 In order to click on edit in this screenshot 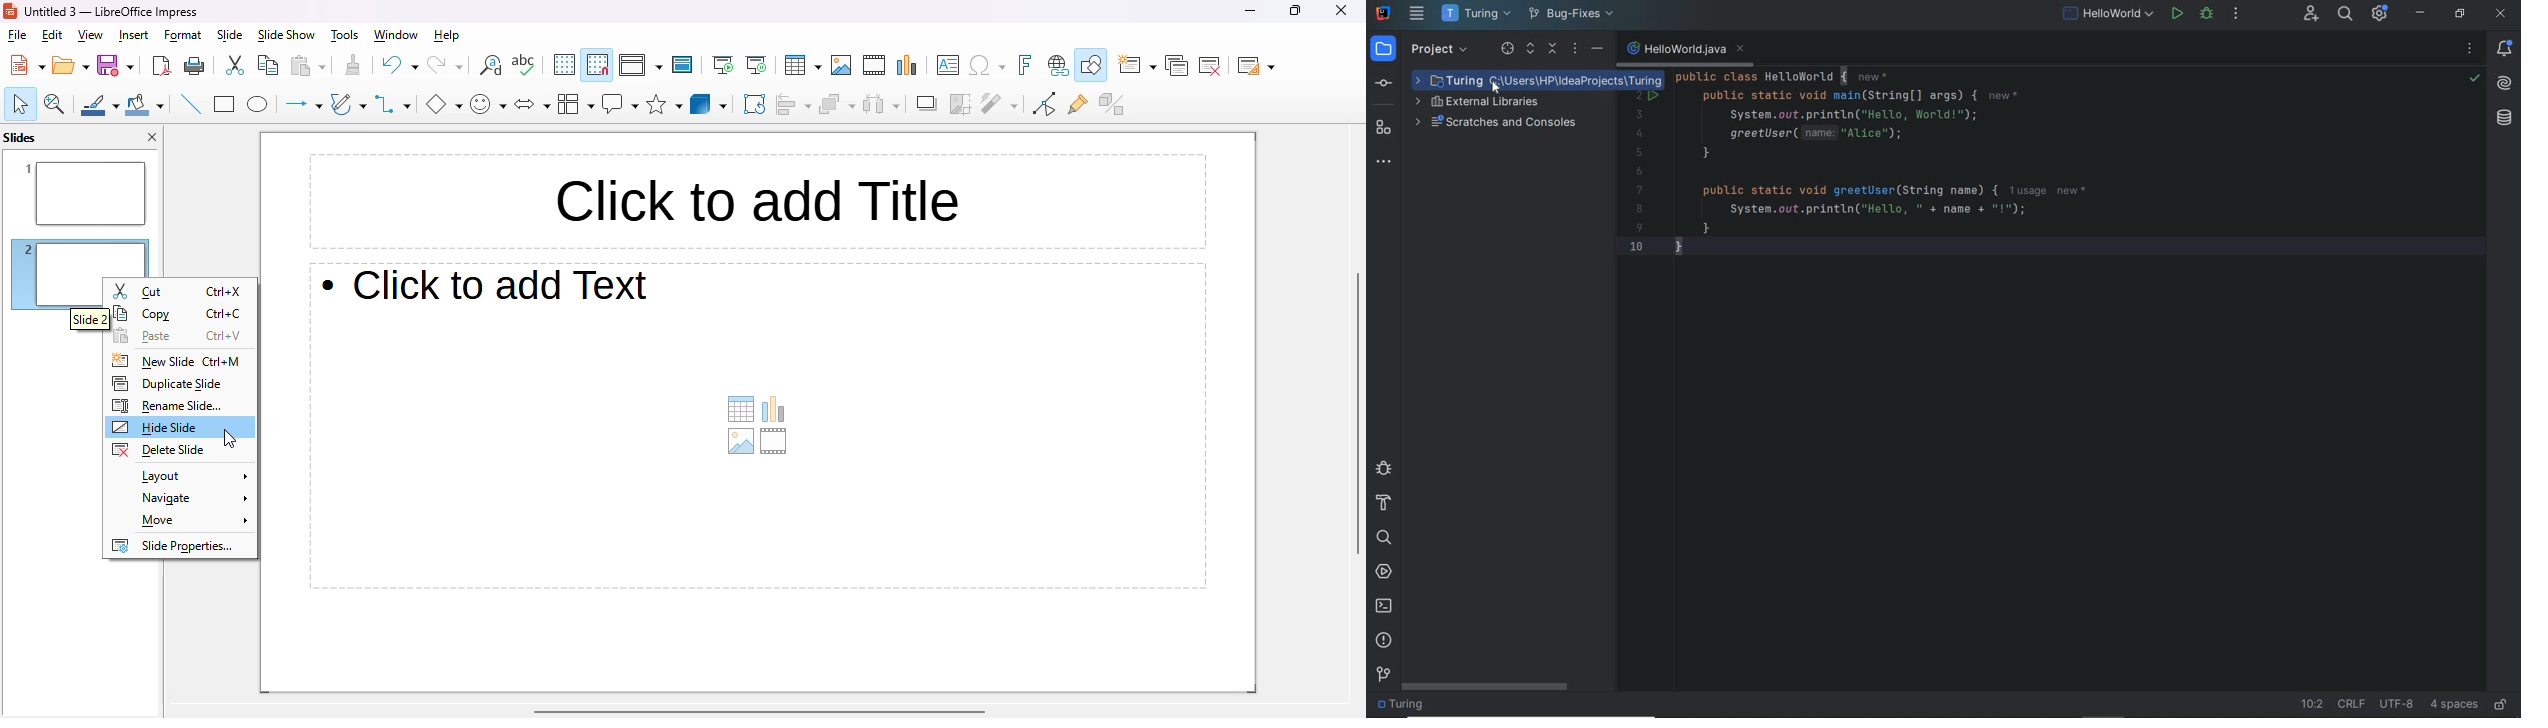, I will do `click(51, 35)`.